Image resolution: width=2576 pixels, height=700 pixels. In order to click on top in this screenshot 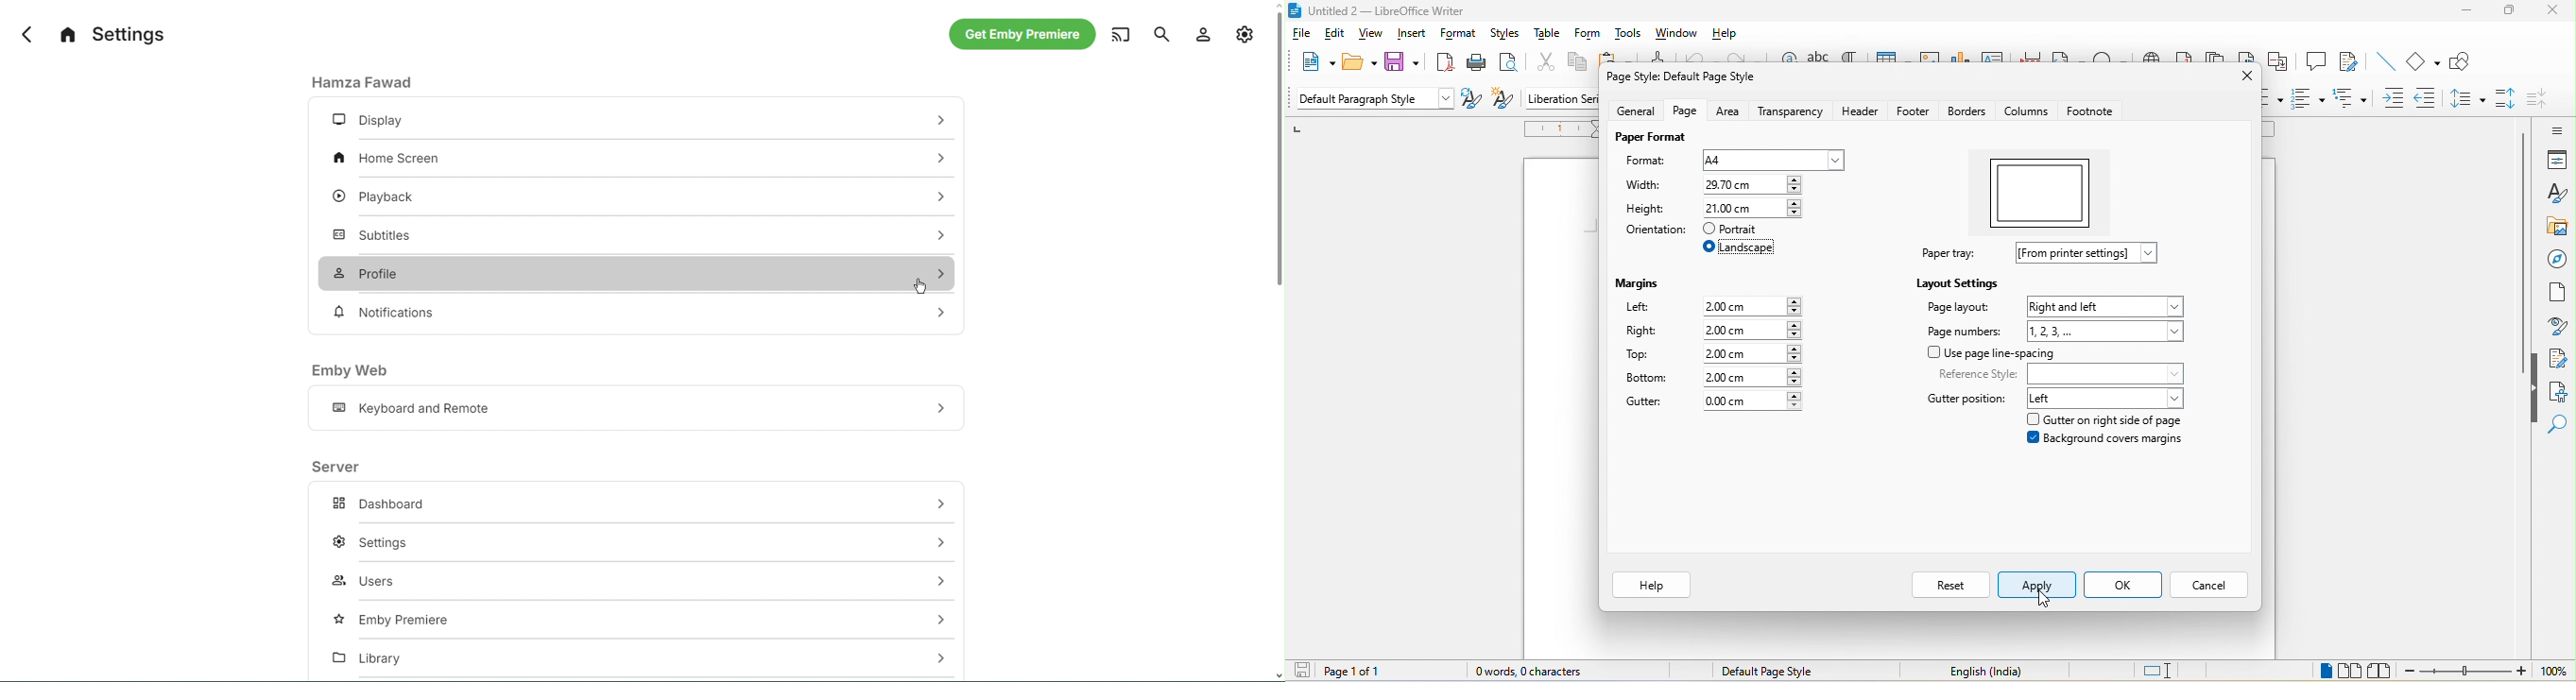, I will do `click(1638, 355)`.